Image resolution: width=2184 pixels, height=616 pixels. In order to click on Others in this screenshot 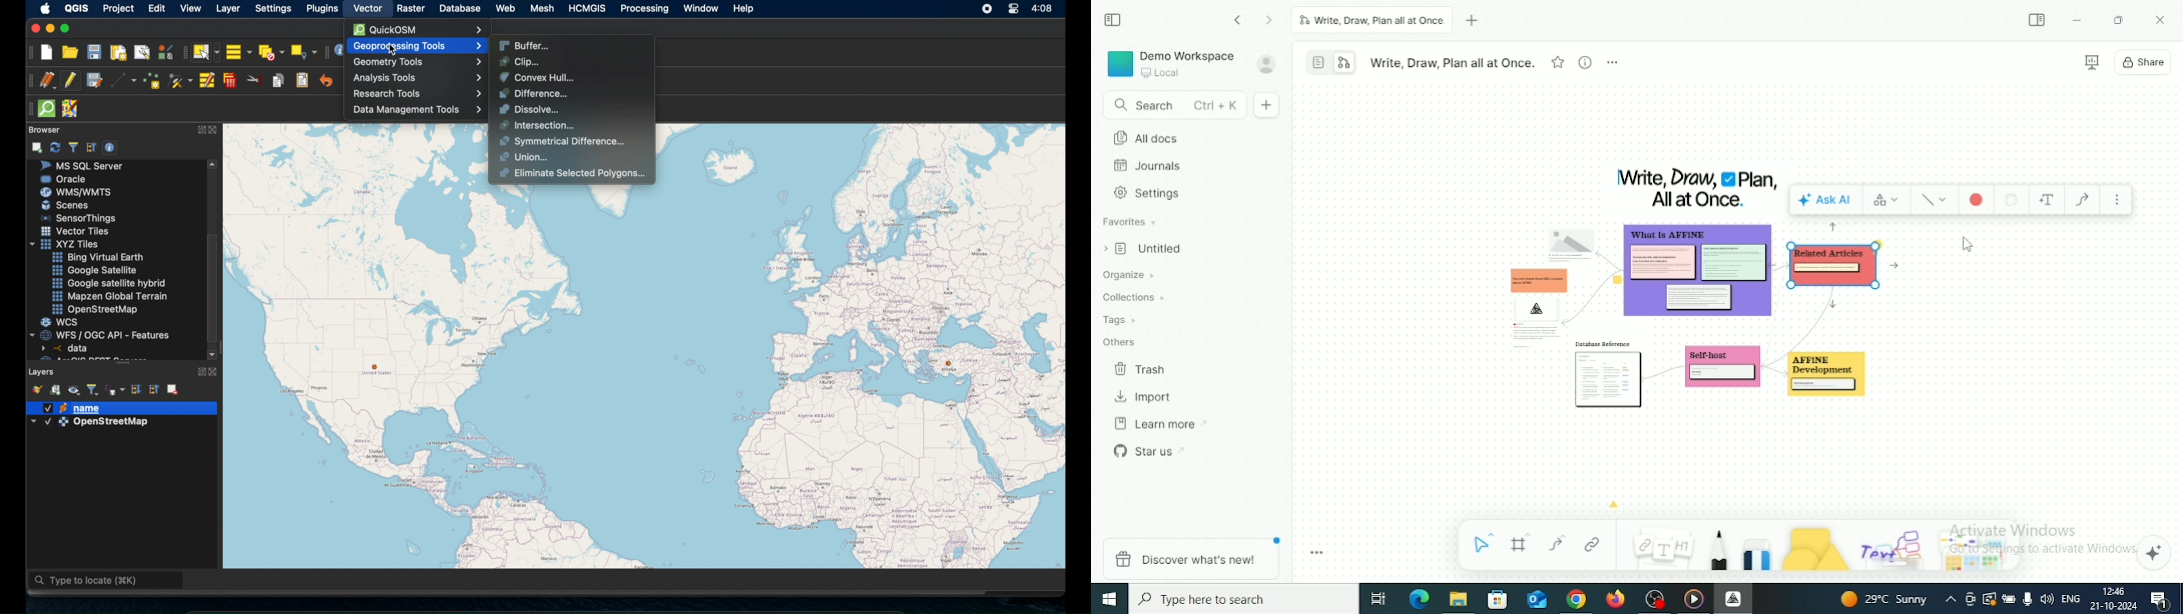, I will do `click(1121, 341)`.